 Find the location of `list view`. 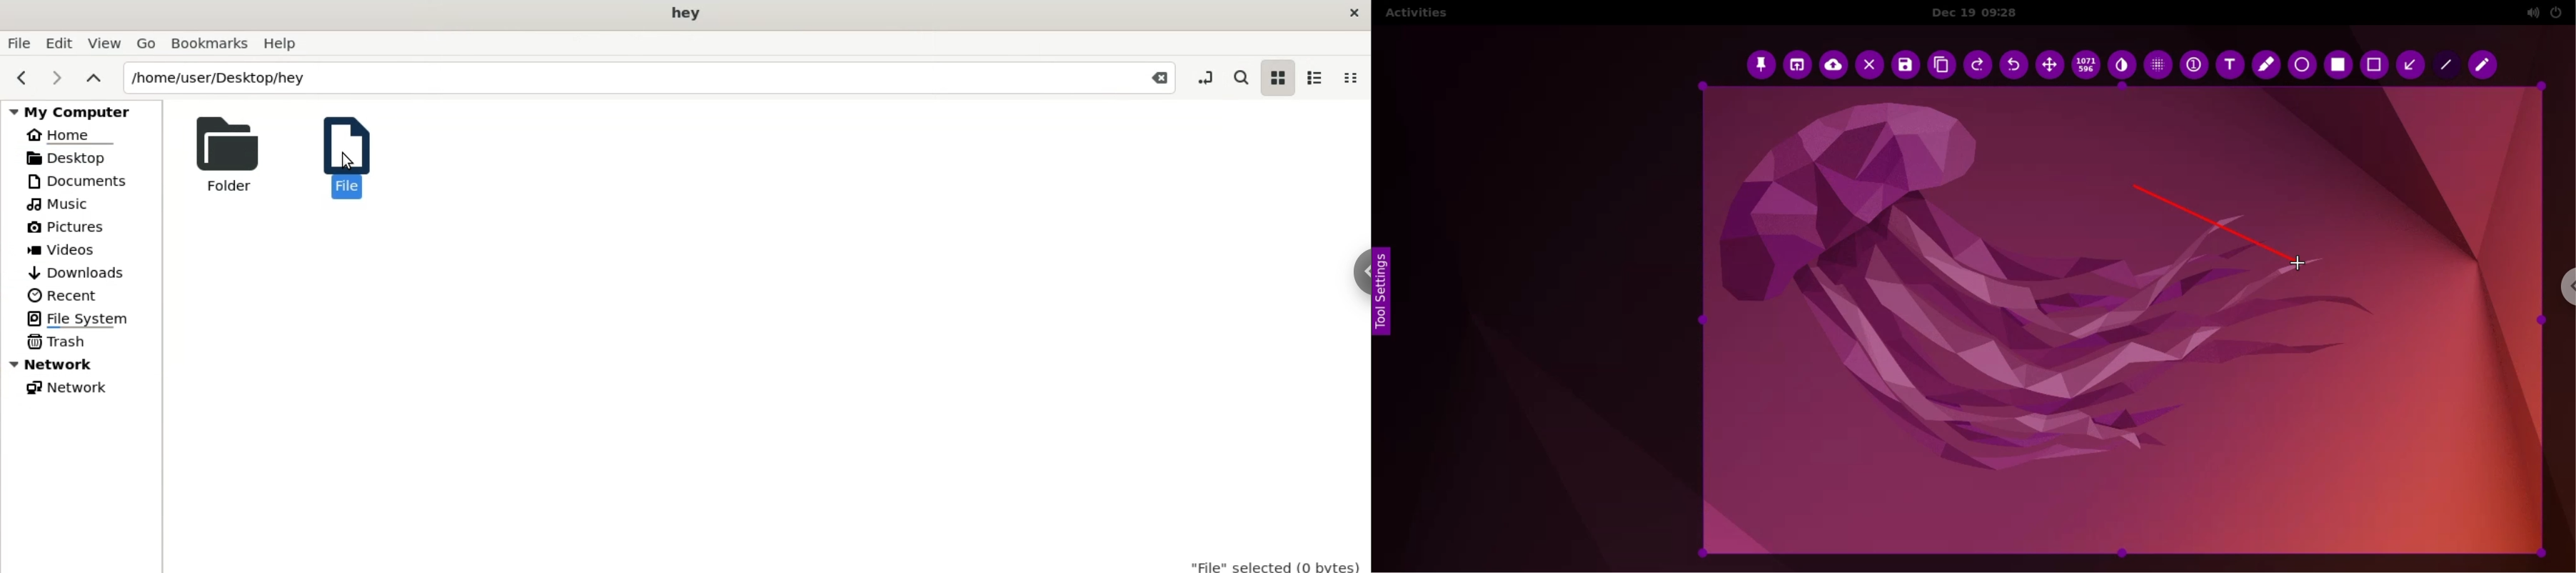

list view is located at coordinates (1312, 79).